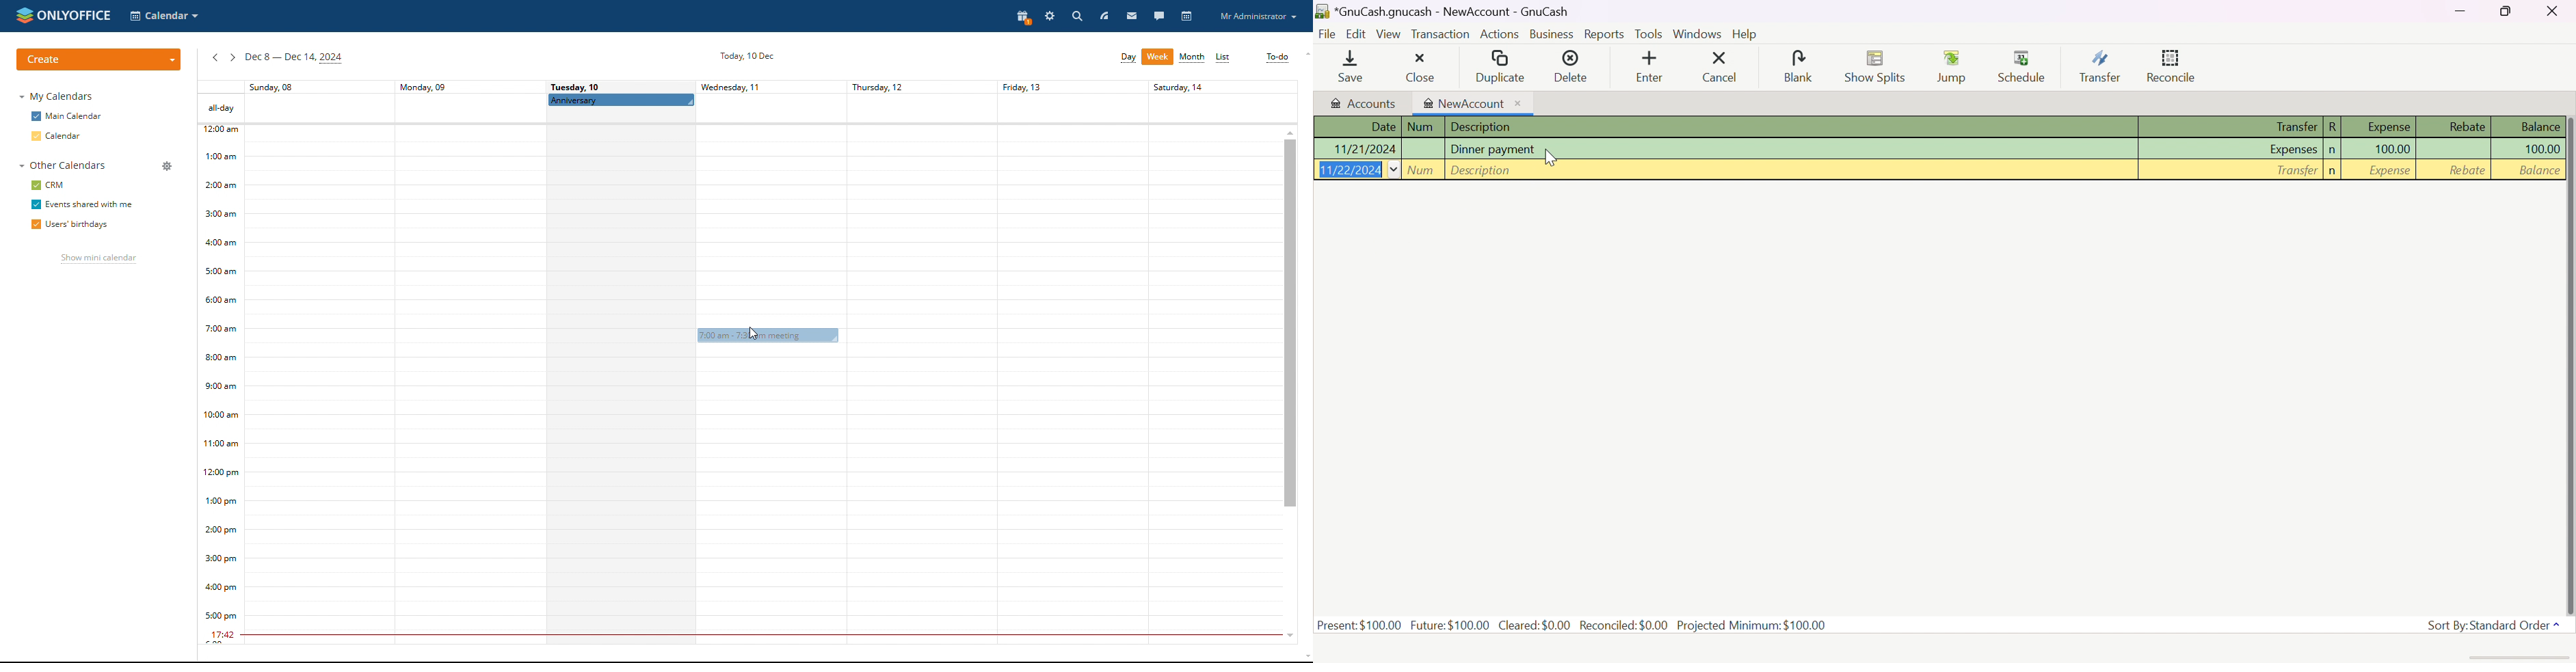 The height and width of the screenshot is (672, 2576). What do you see at coordinates (1493, 148) in the screenshot?
I see `Dinner payment` at bounding box center [1493, 148].